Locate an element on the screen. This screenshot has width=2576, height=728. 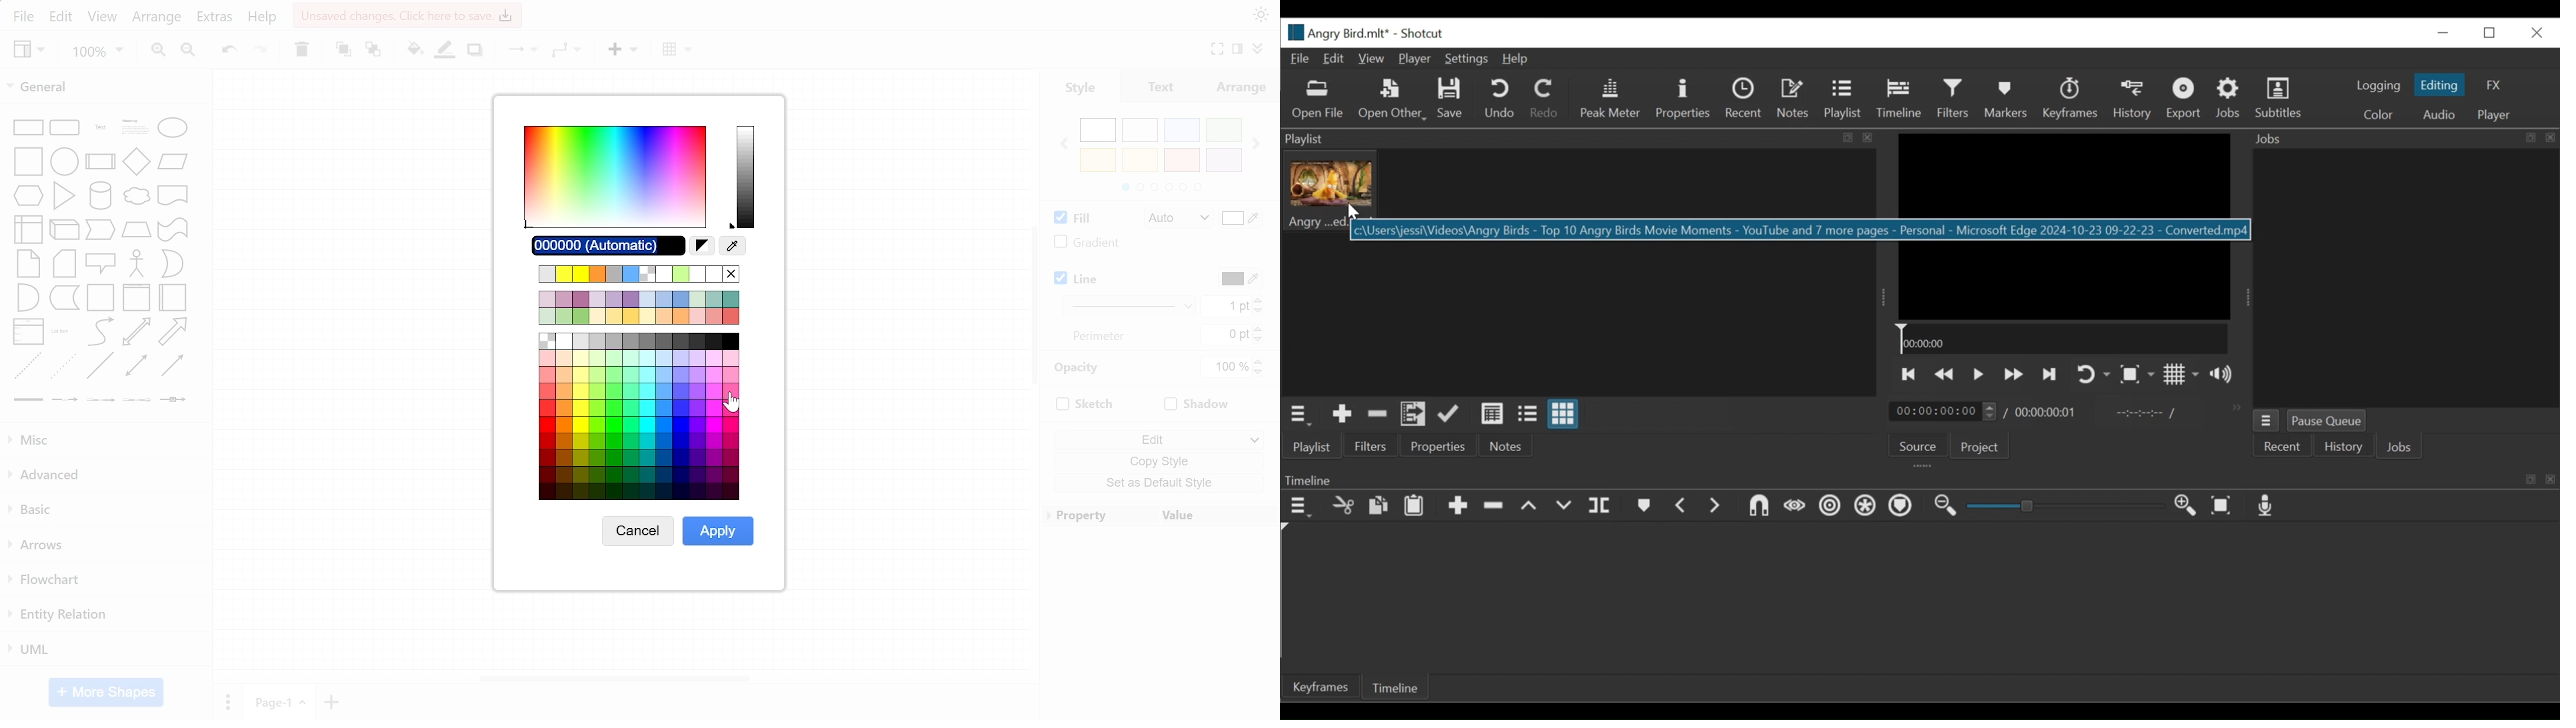
Slider is located at coordinates (2066, 506).